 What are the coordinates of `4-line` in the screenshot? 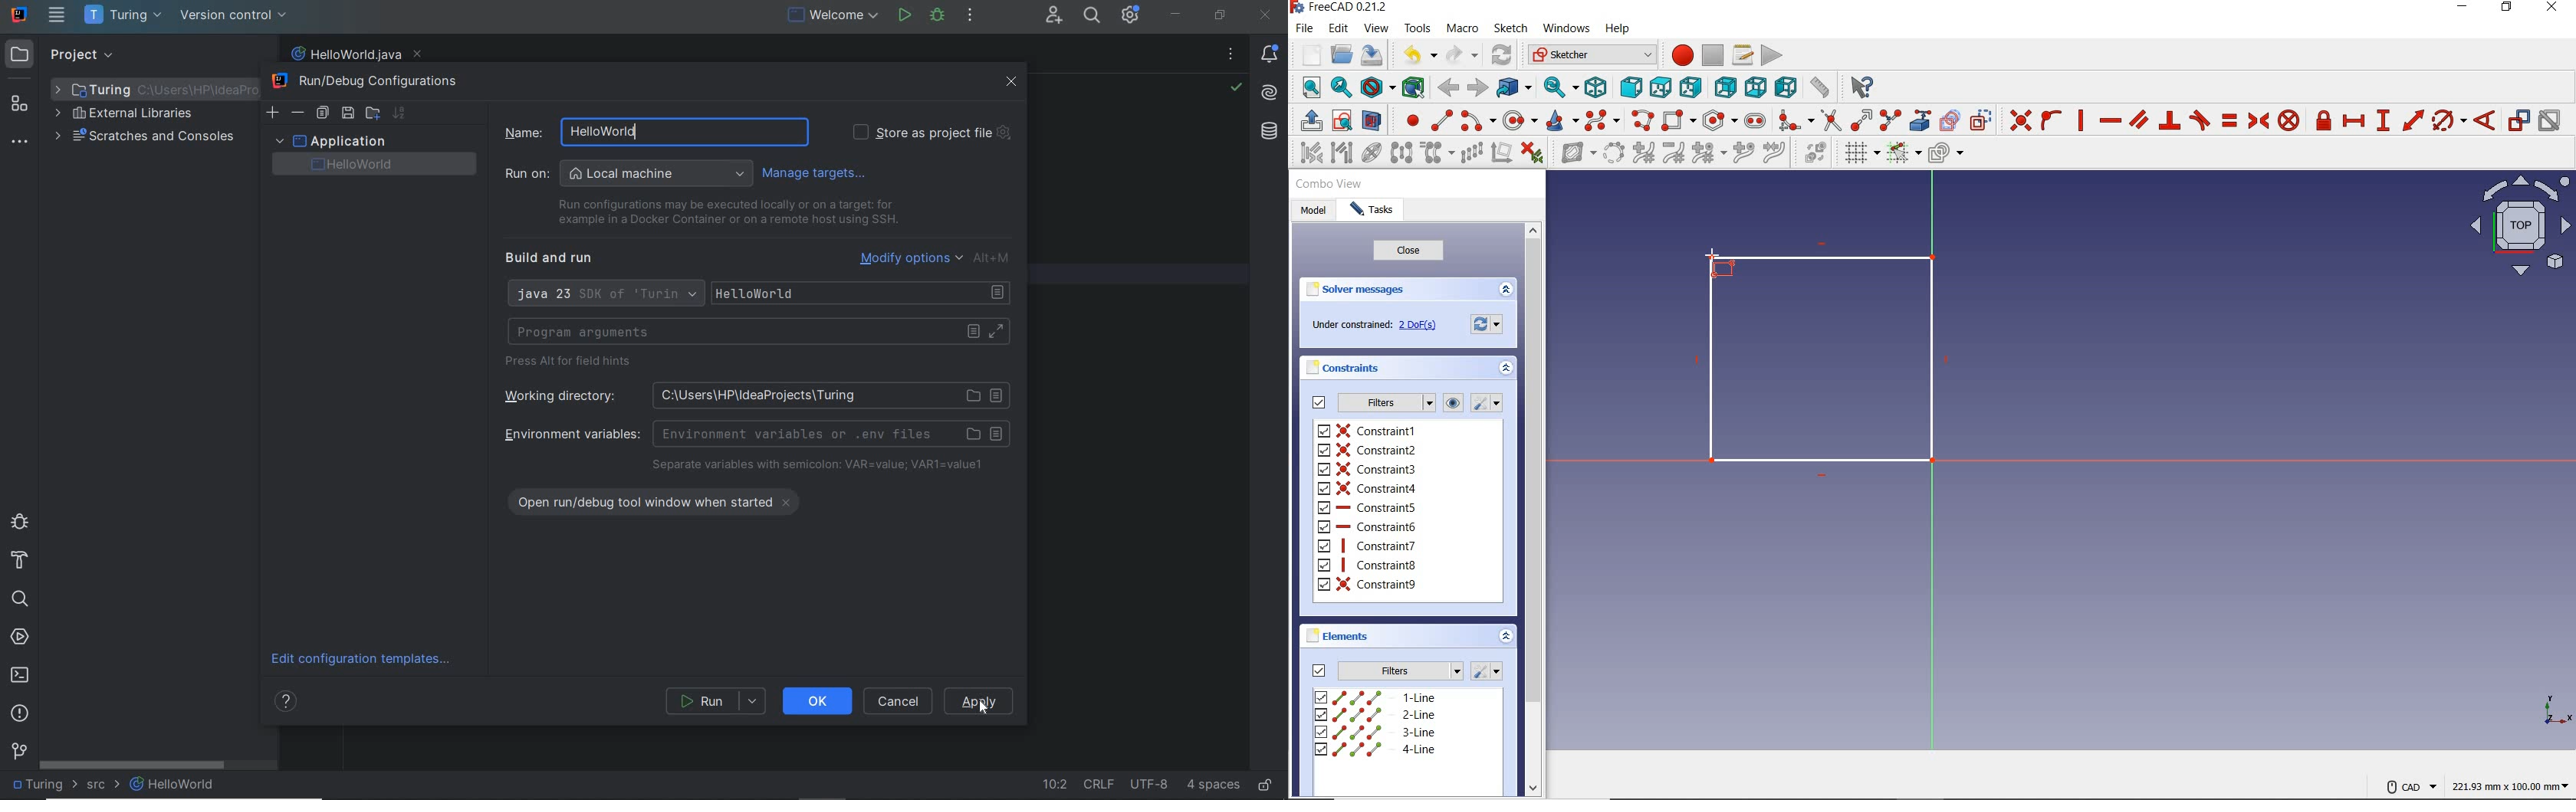 It's located at (1375, 749).